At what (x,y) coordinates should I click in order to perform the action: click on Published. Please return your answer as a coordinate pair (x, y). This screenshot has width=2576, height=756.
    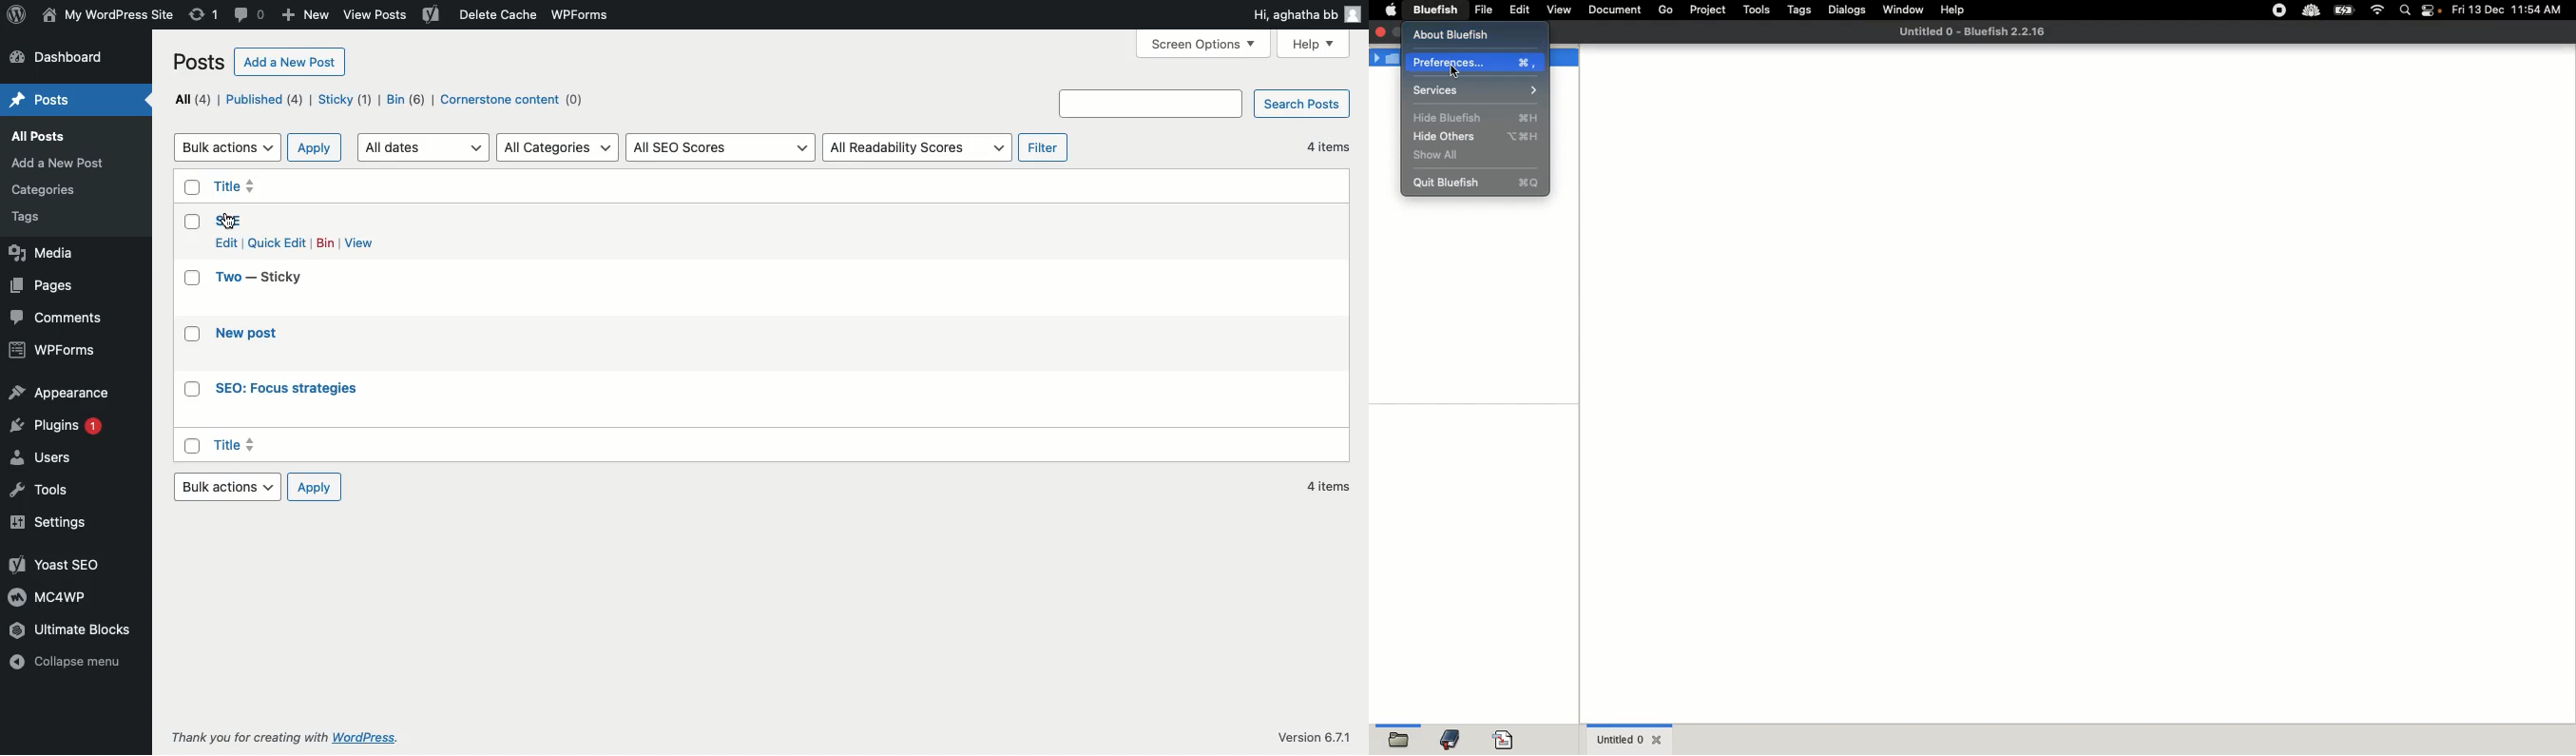
    Looking at the image, I should click on (265, 99).